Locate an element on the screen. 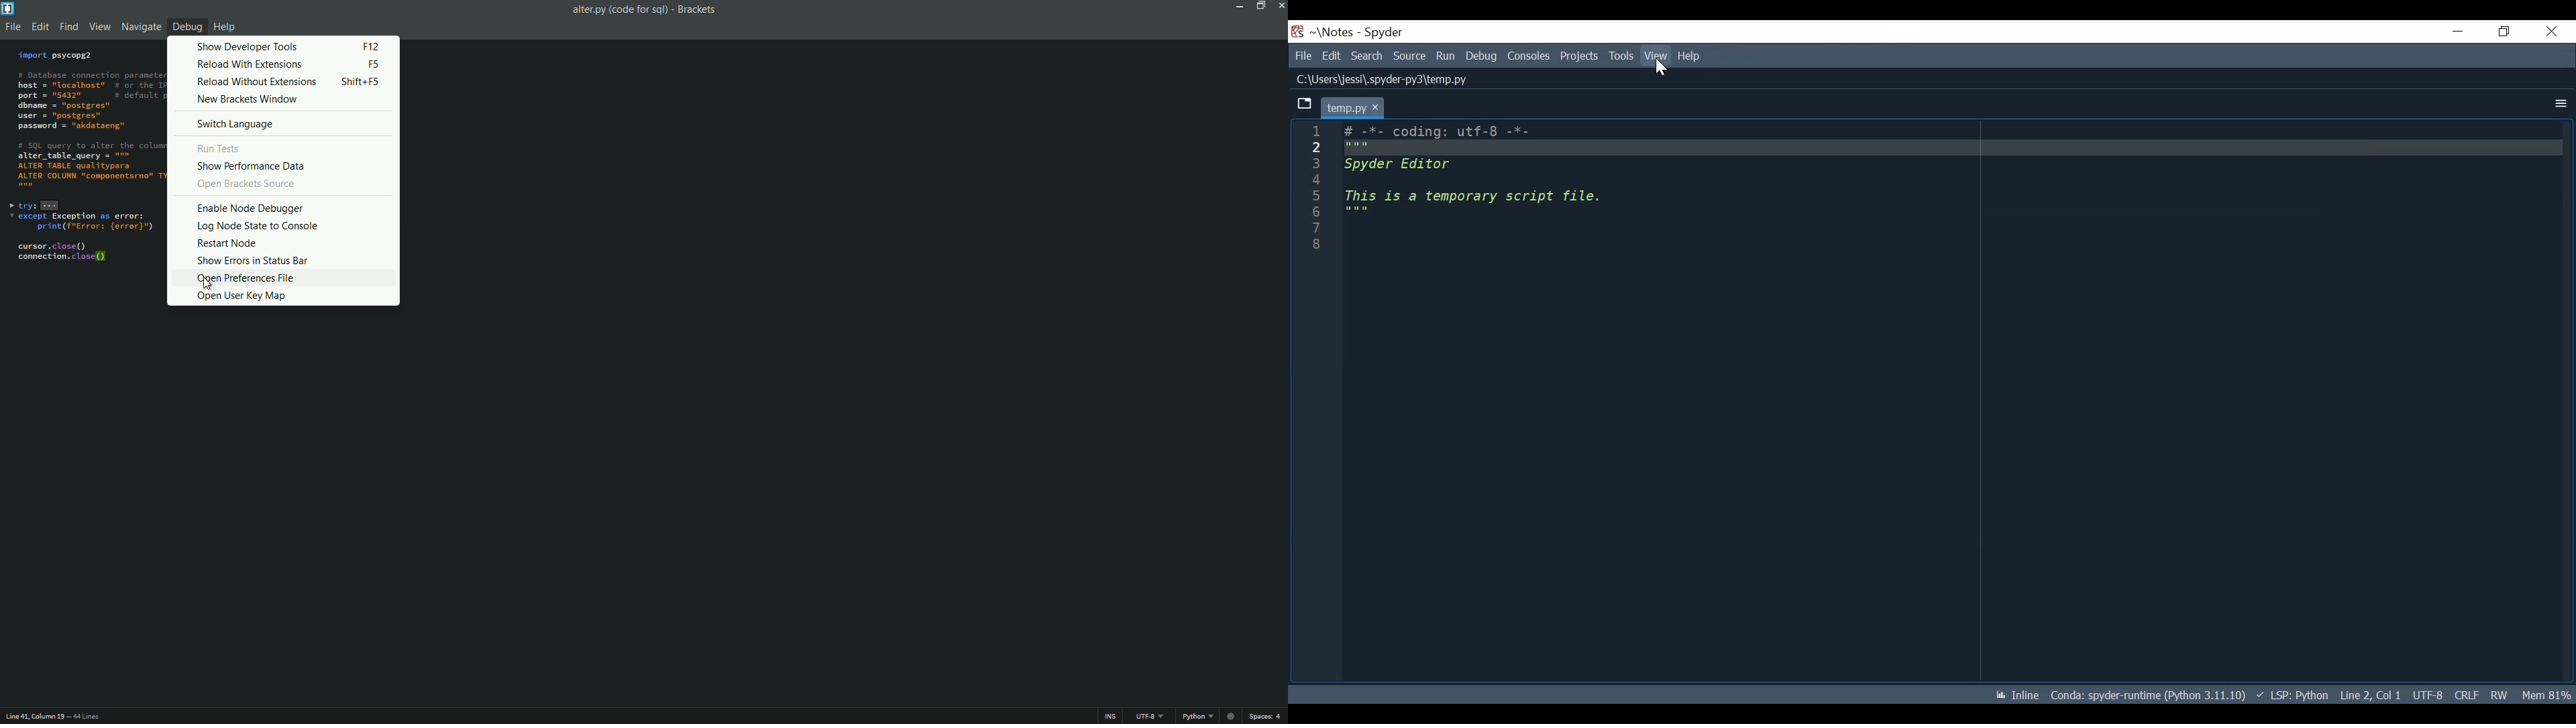 The image size is (2576, 728). View menu is located at coordinates (99, 28).